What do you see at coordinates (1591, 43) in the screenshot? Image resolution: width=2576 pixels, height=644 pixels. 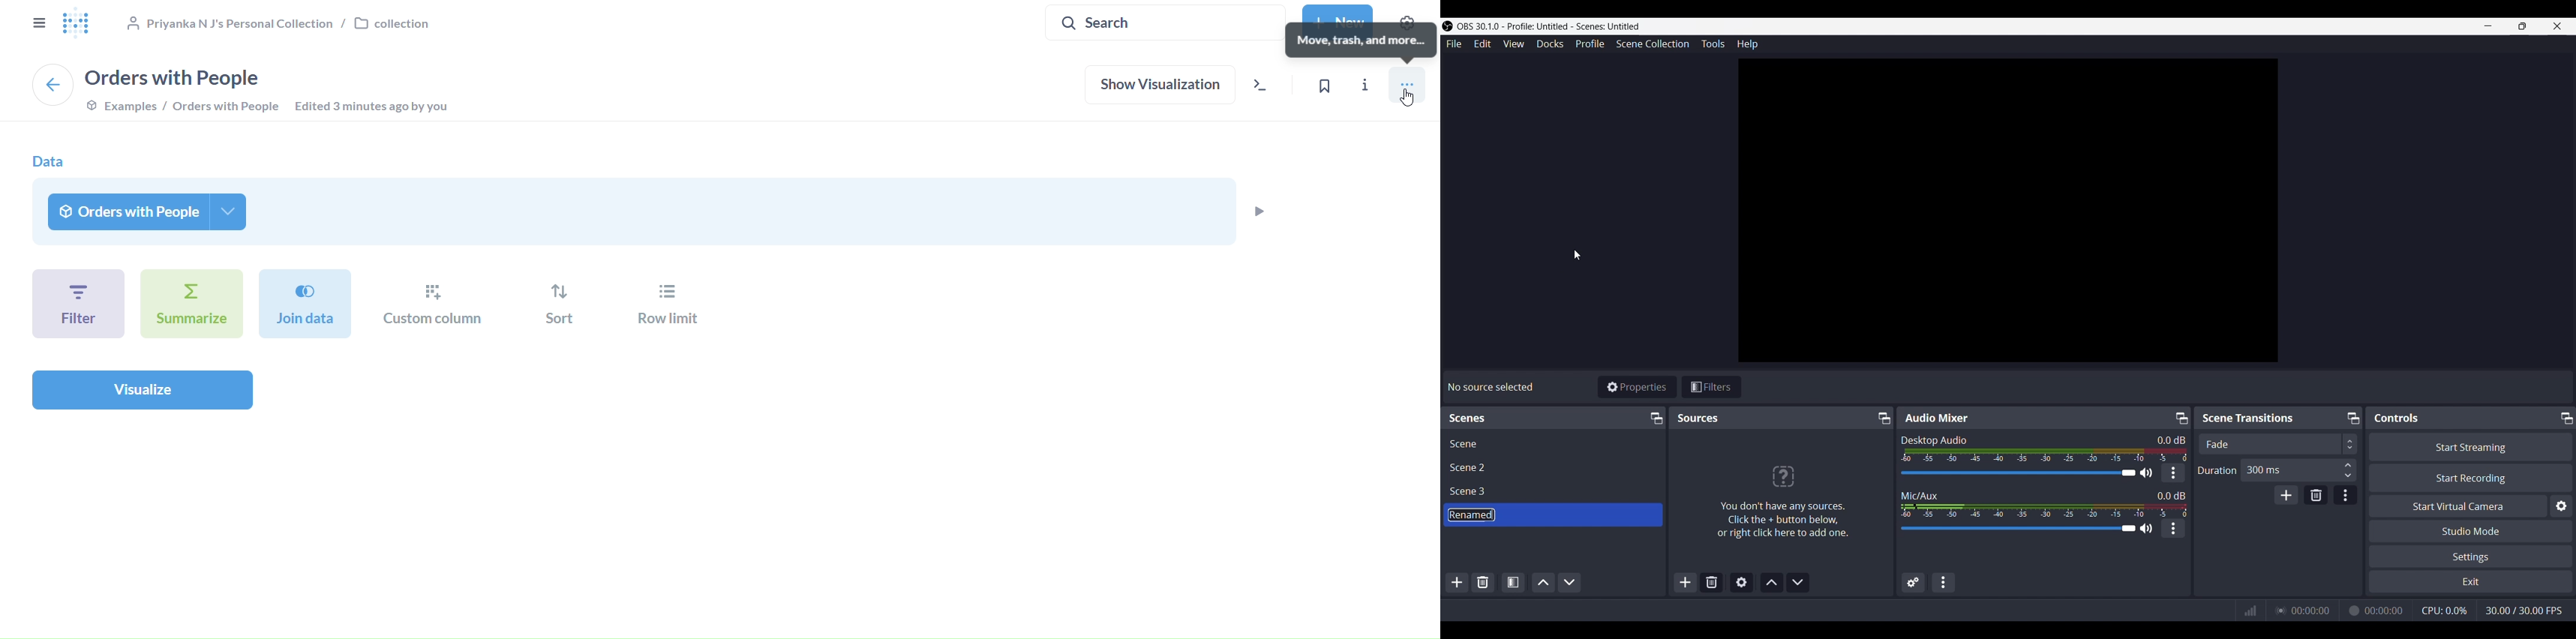 I see `Profile` at bounding box center [1591, 43].